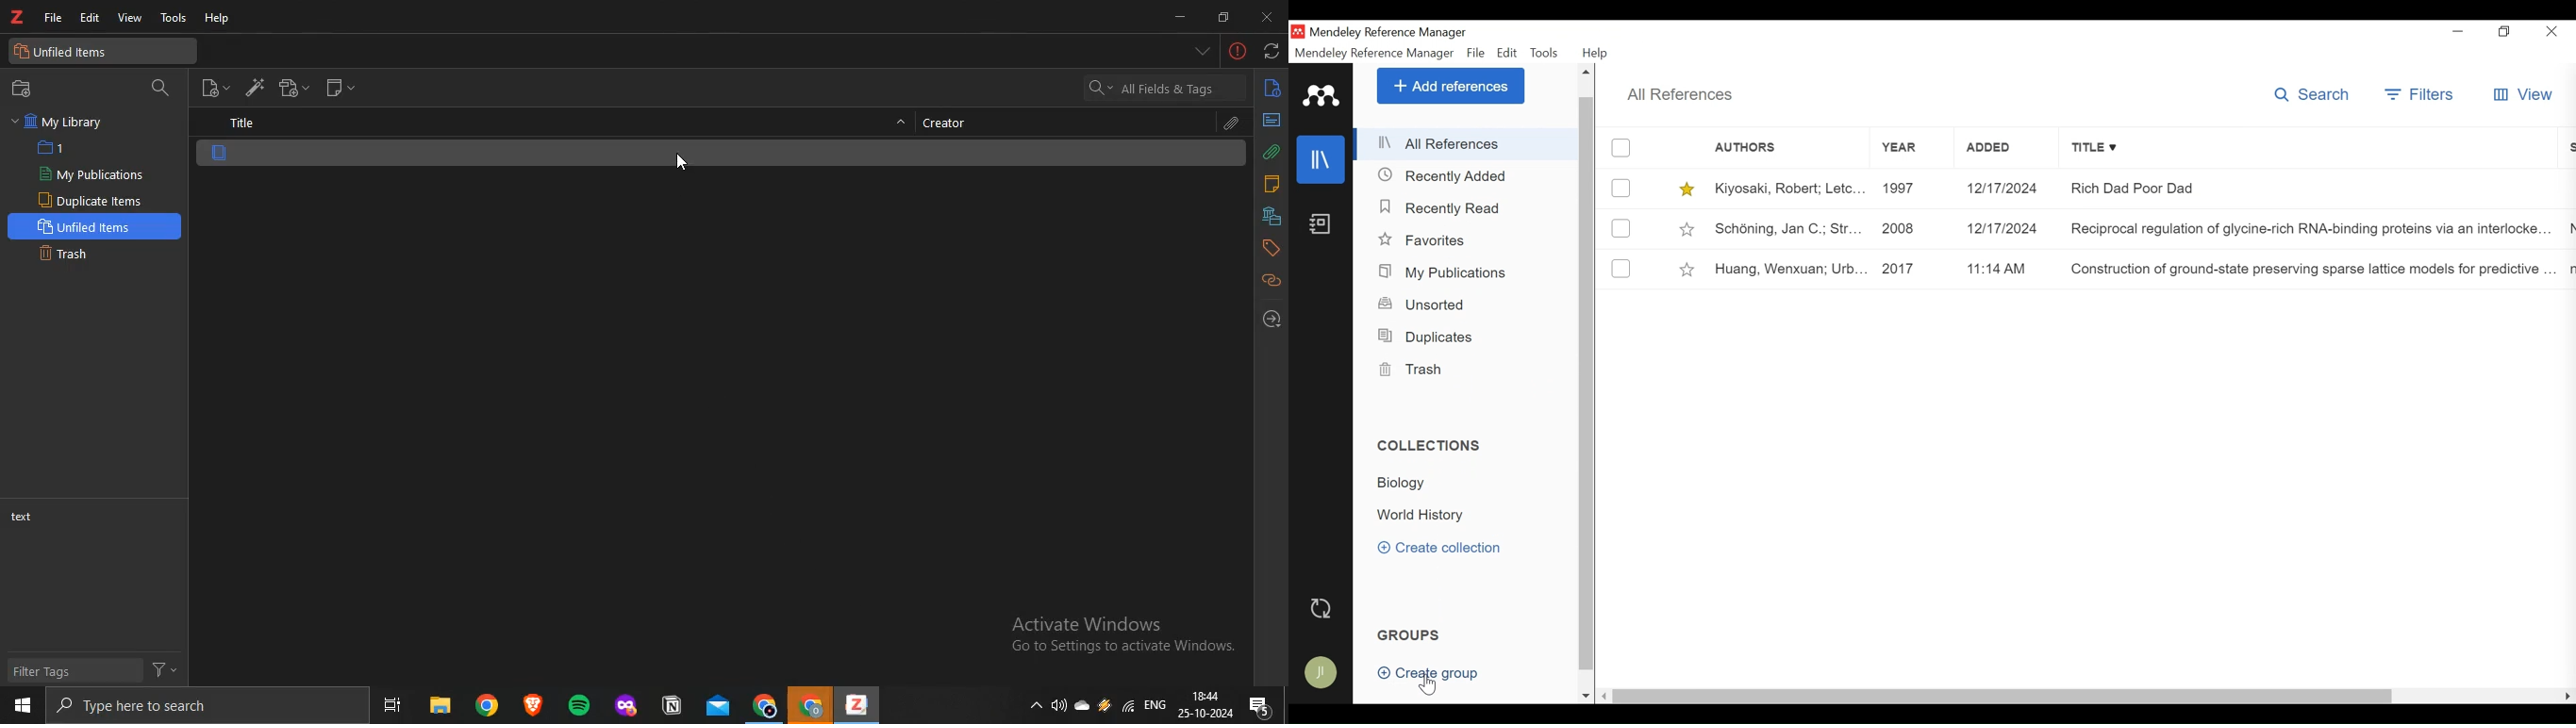 This screenshot has height=728, width=2576. I want to click on Mendeley Desktop Icon, so click(1298, 32).